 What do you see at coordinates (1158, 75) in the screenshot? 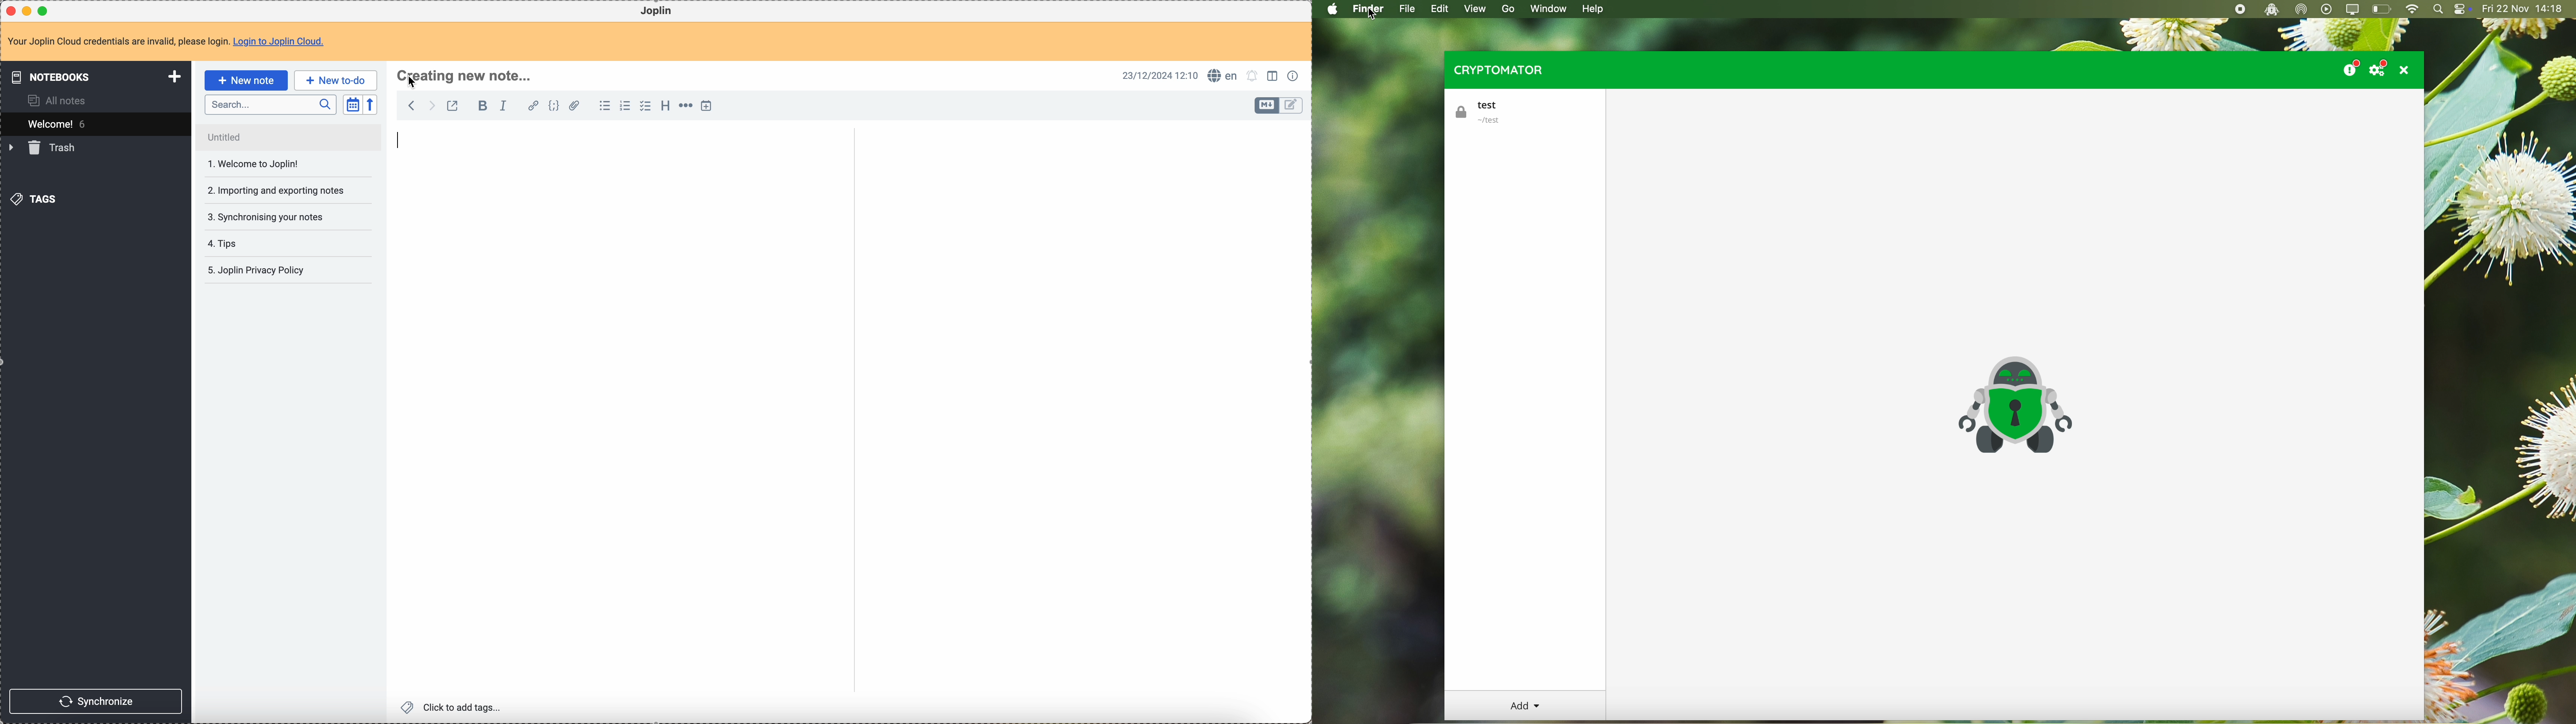
I see `date and hour` at bounding box center [1158, 75].